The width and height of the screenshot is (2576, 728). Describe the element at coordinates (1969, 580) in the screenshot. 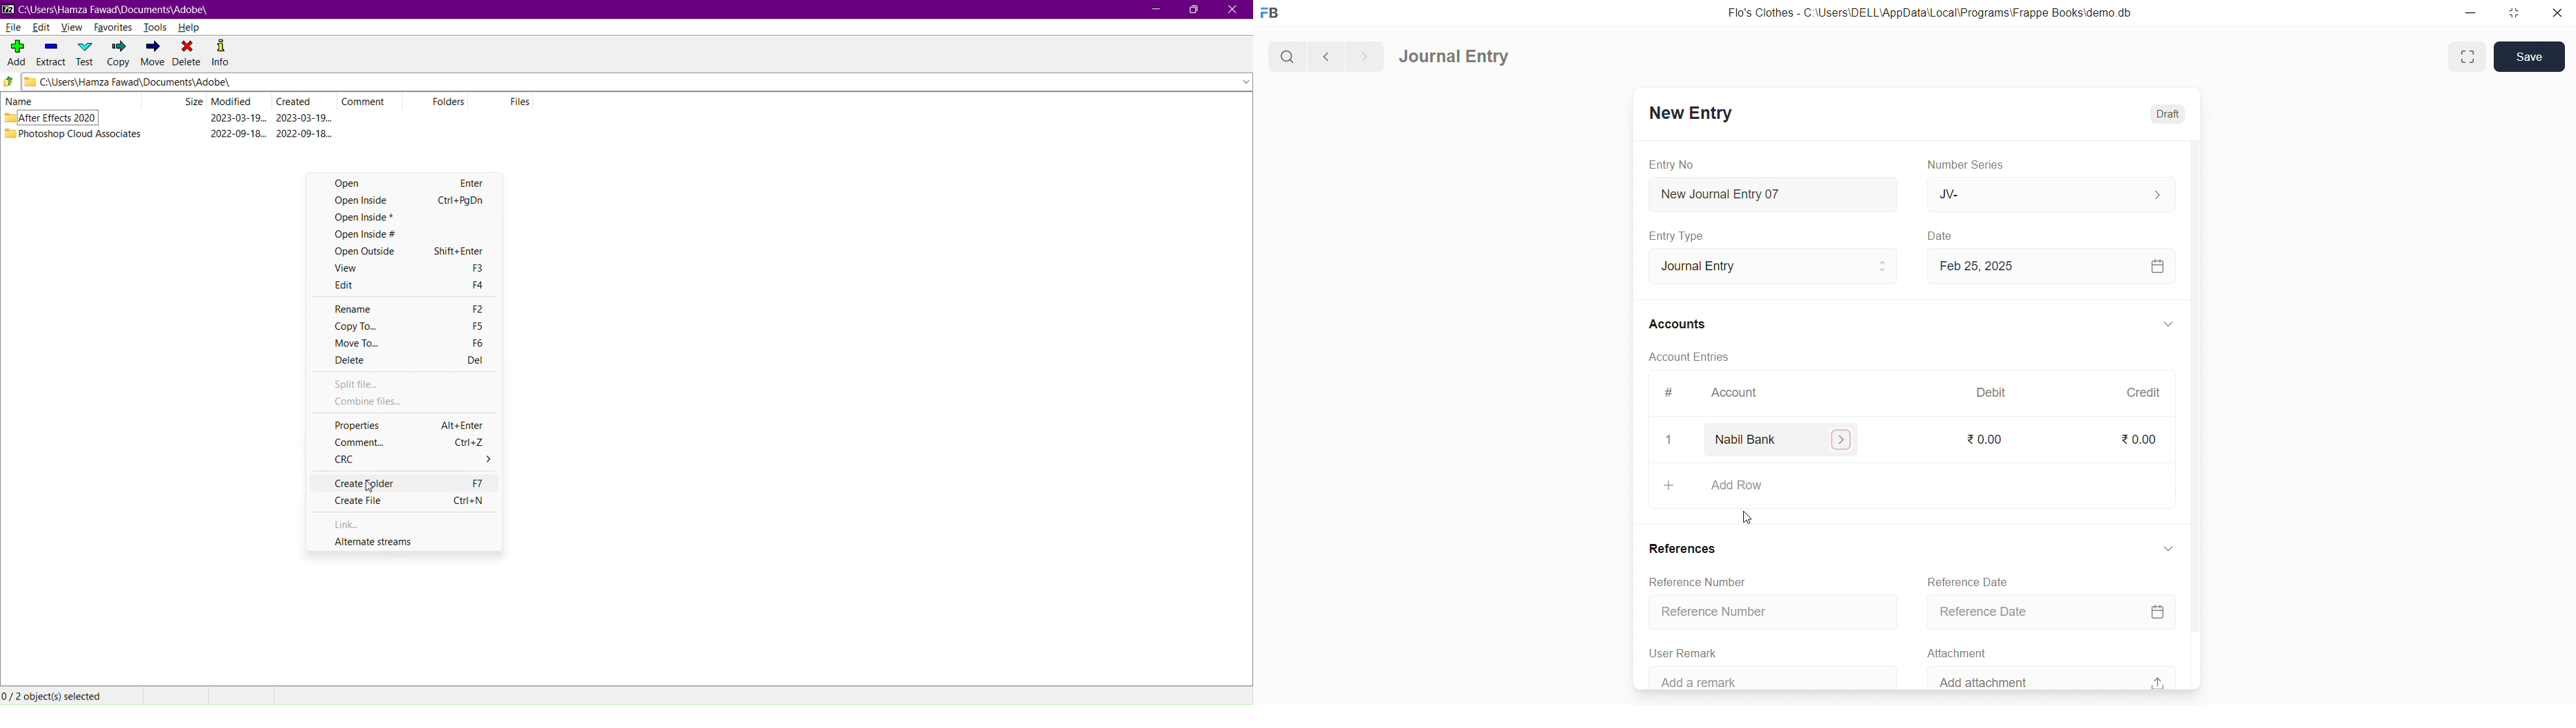

I see `Reference Date` at that location.